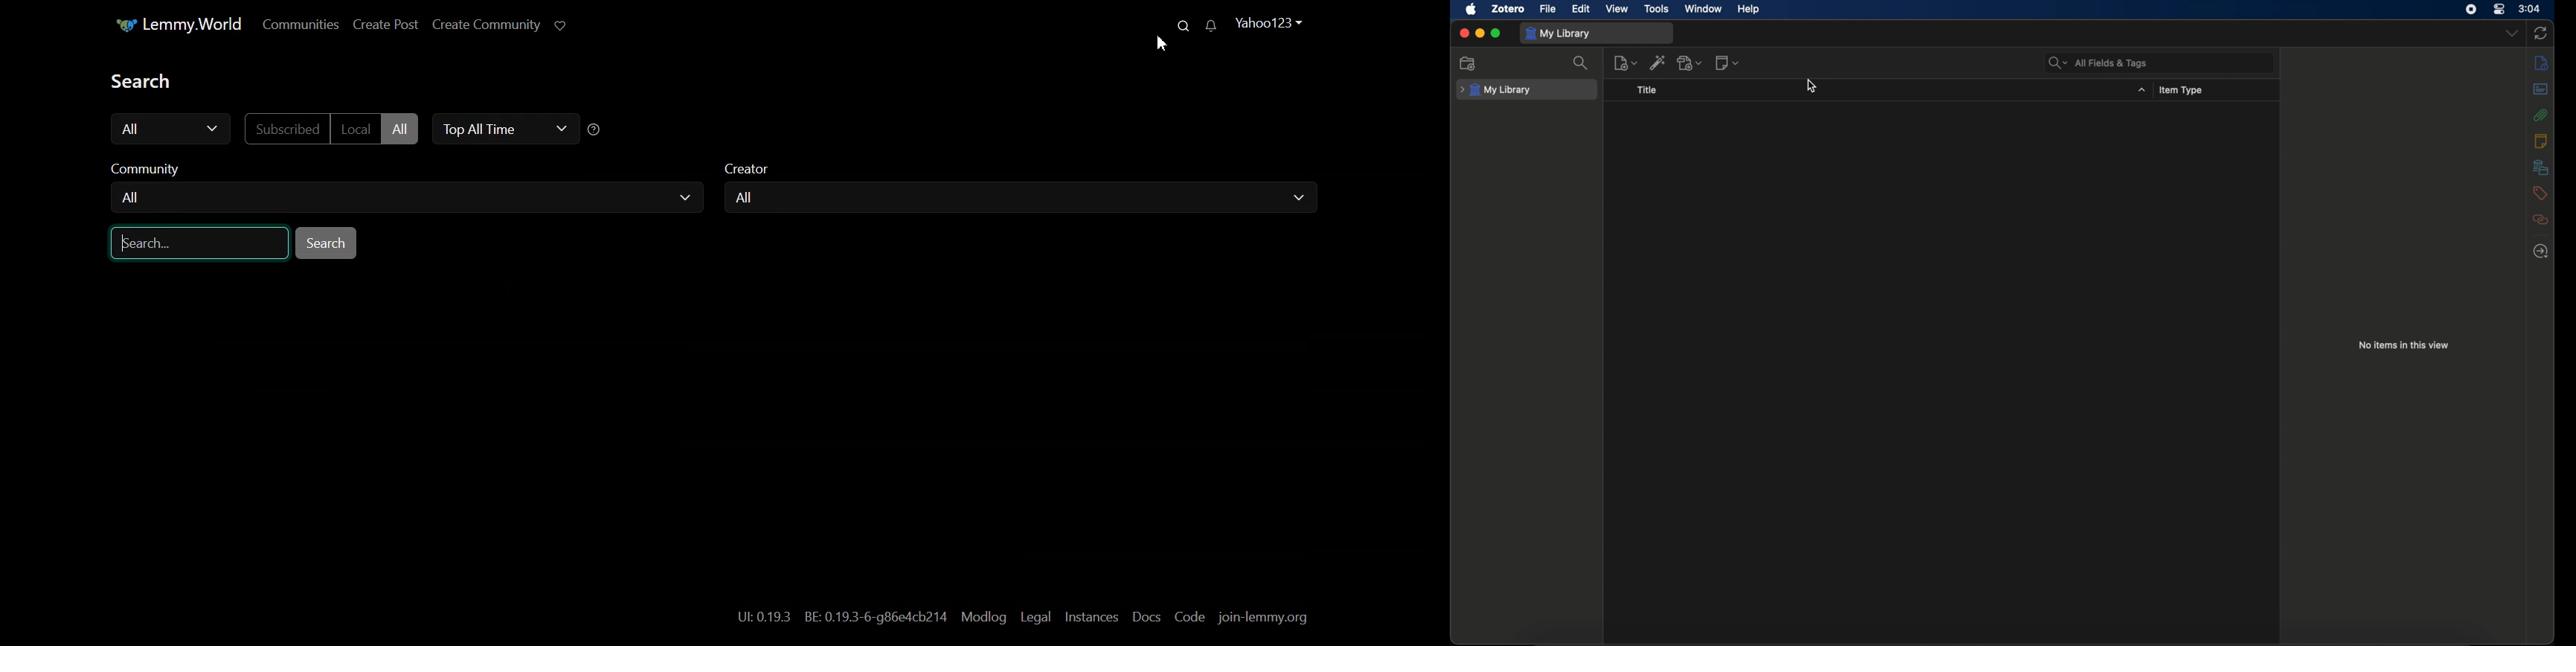  I want to click on related, so click(2540, 220).